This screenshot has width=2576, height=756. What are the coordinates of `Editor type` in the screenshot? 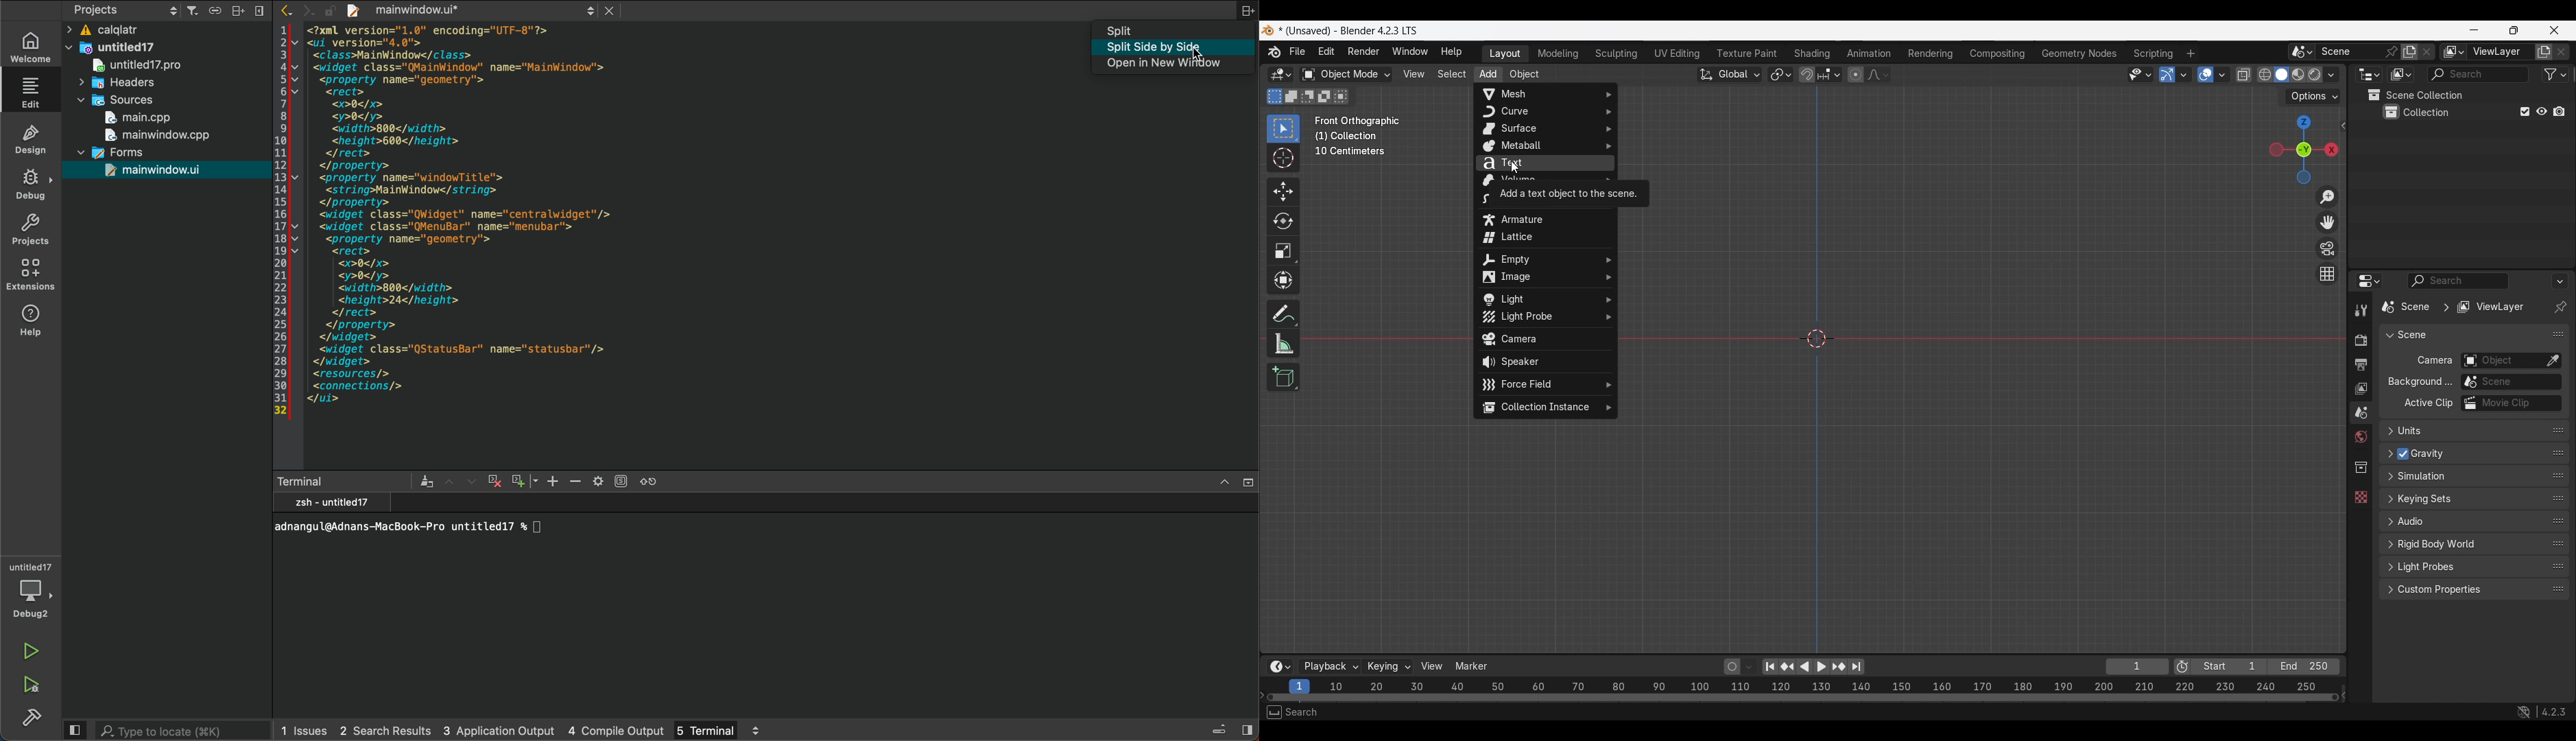 It's located at (2369, 281).